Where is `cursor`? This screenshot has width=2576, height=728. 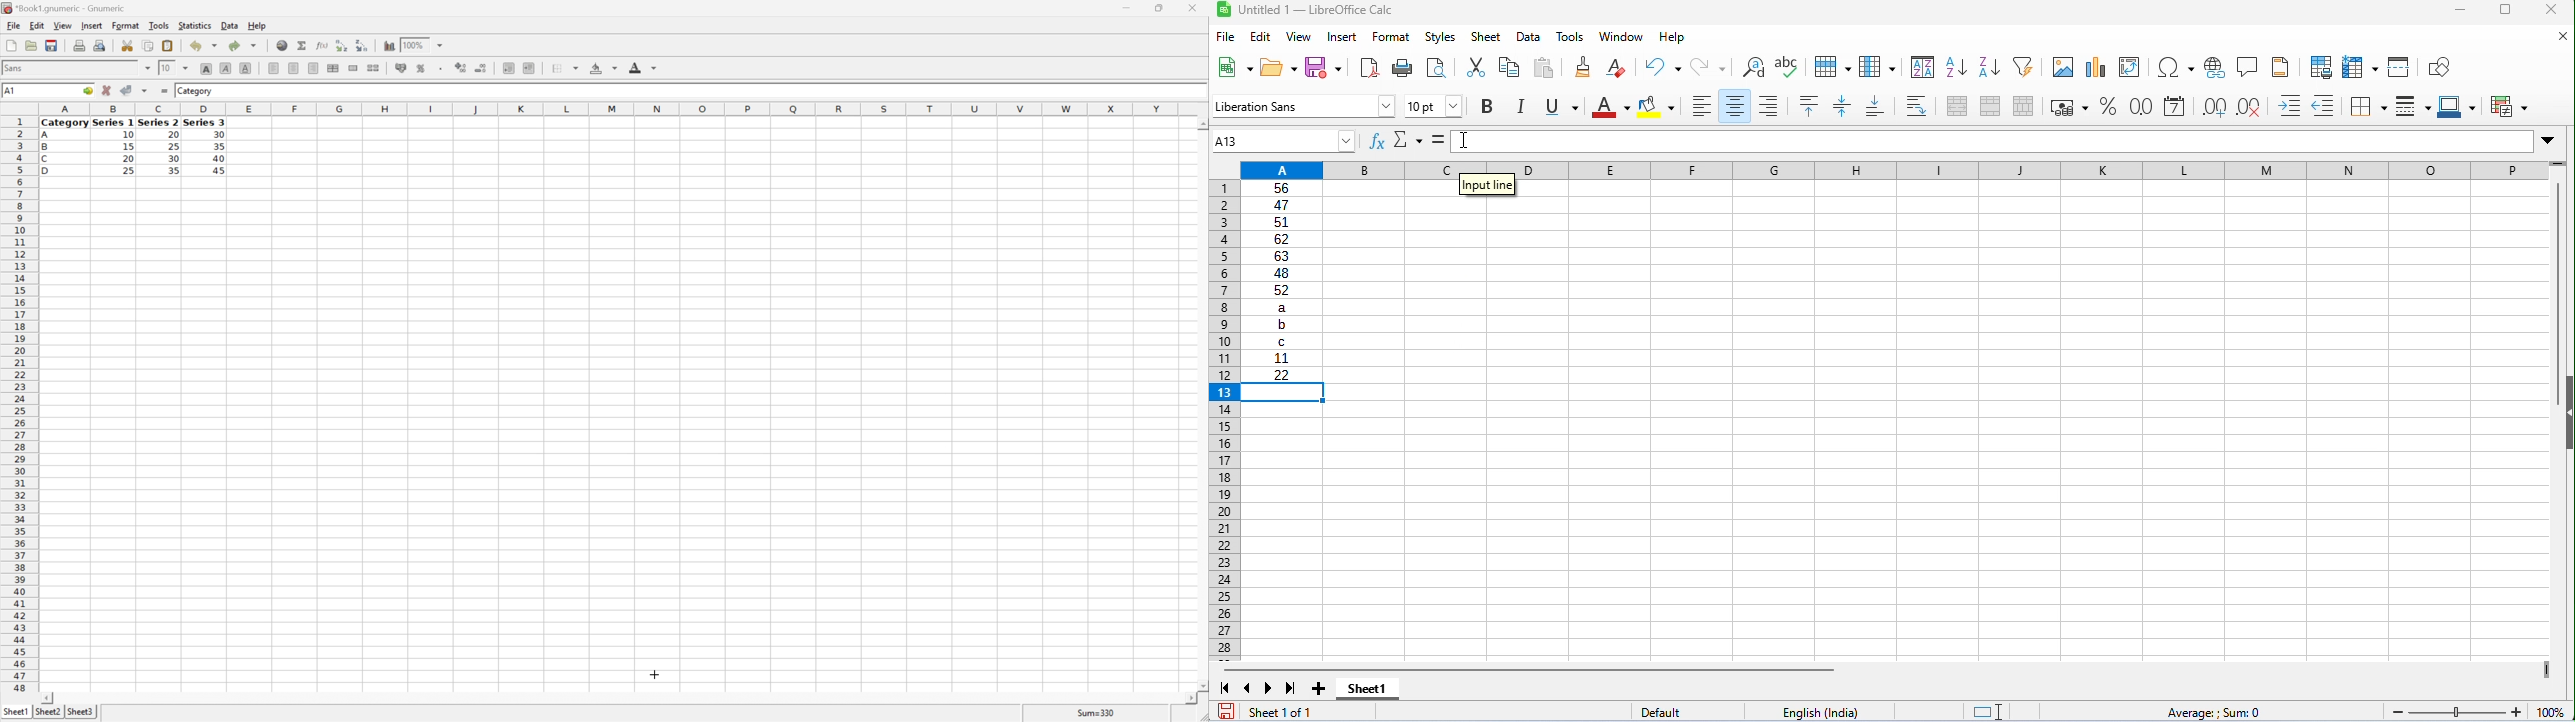 cursor is located at coordinates (655, 674).